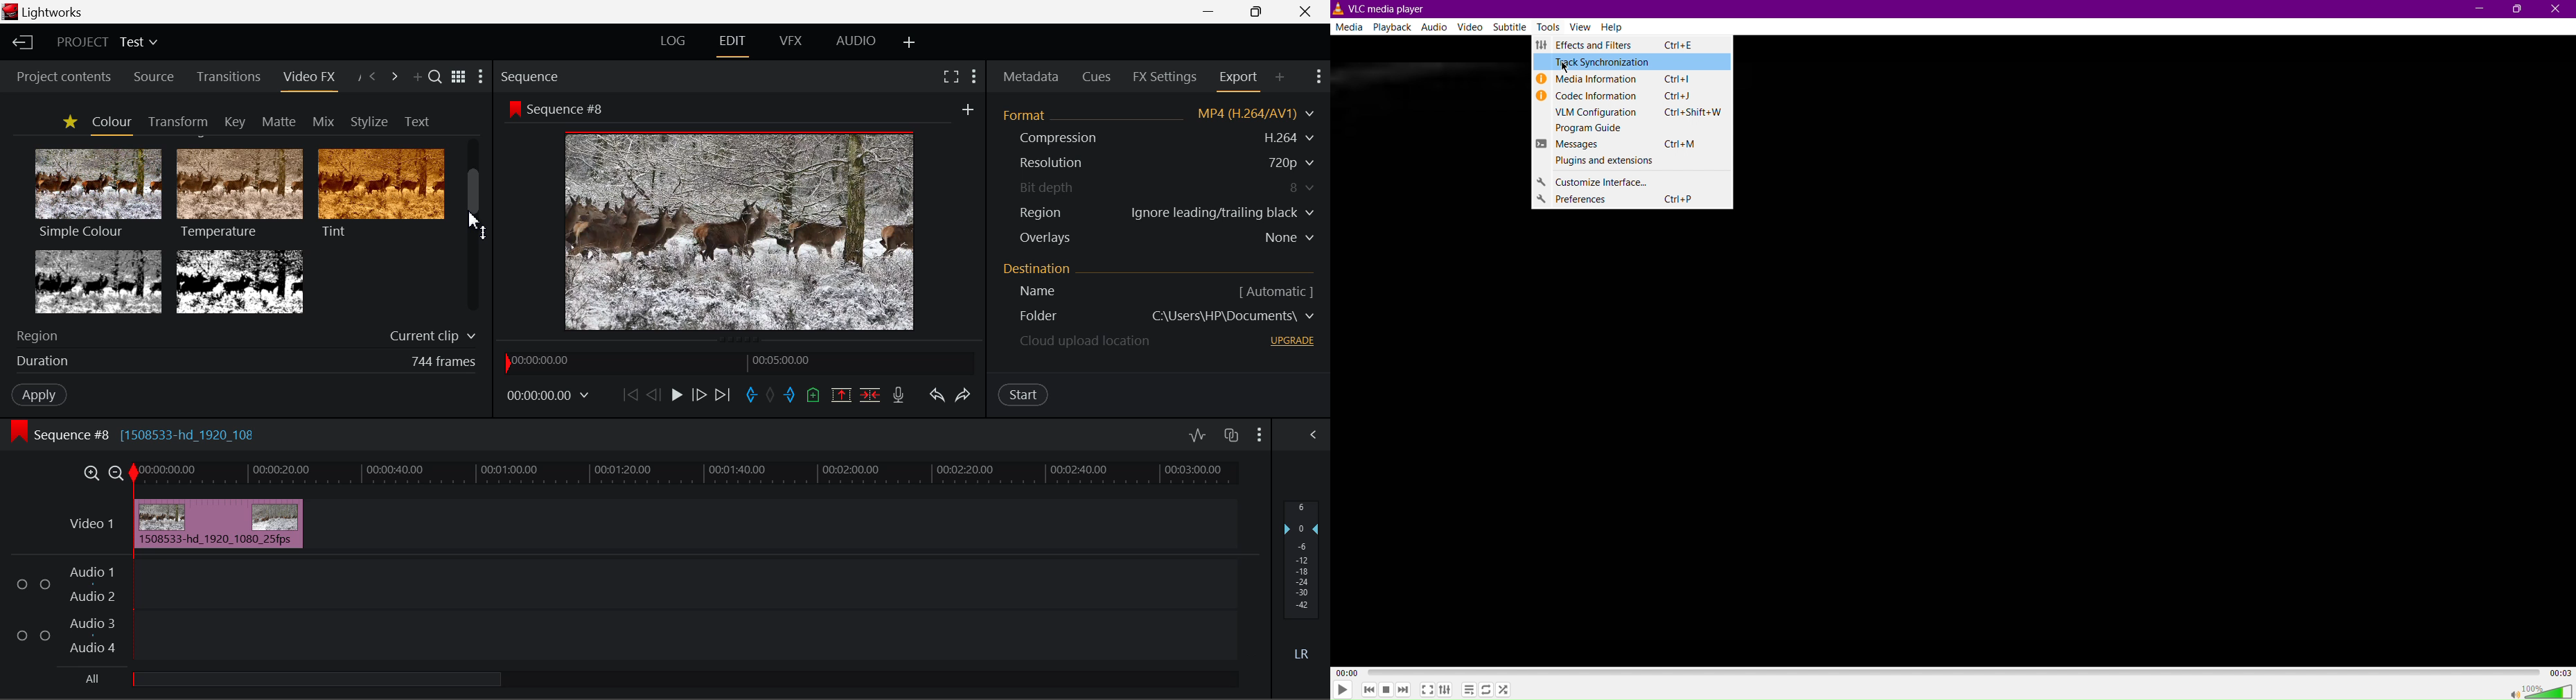 The image size is (2576, 700). Describe the element at coordinates (1626, 163) in the screenshot. I see `Plugins and extensions` at that location.